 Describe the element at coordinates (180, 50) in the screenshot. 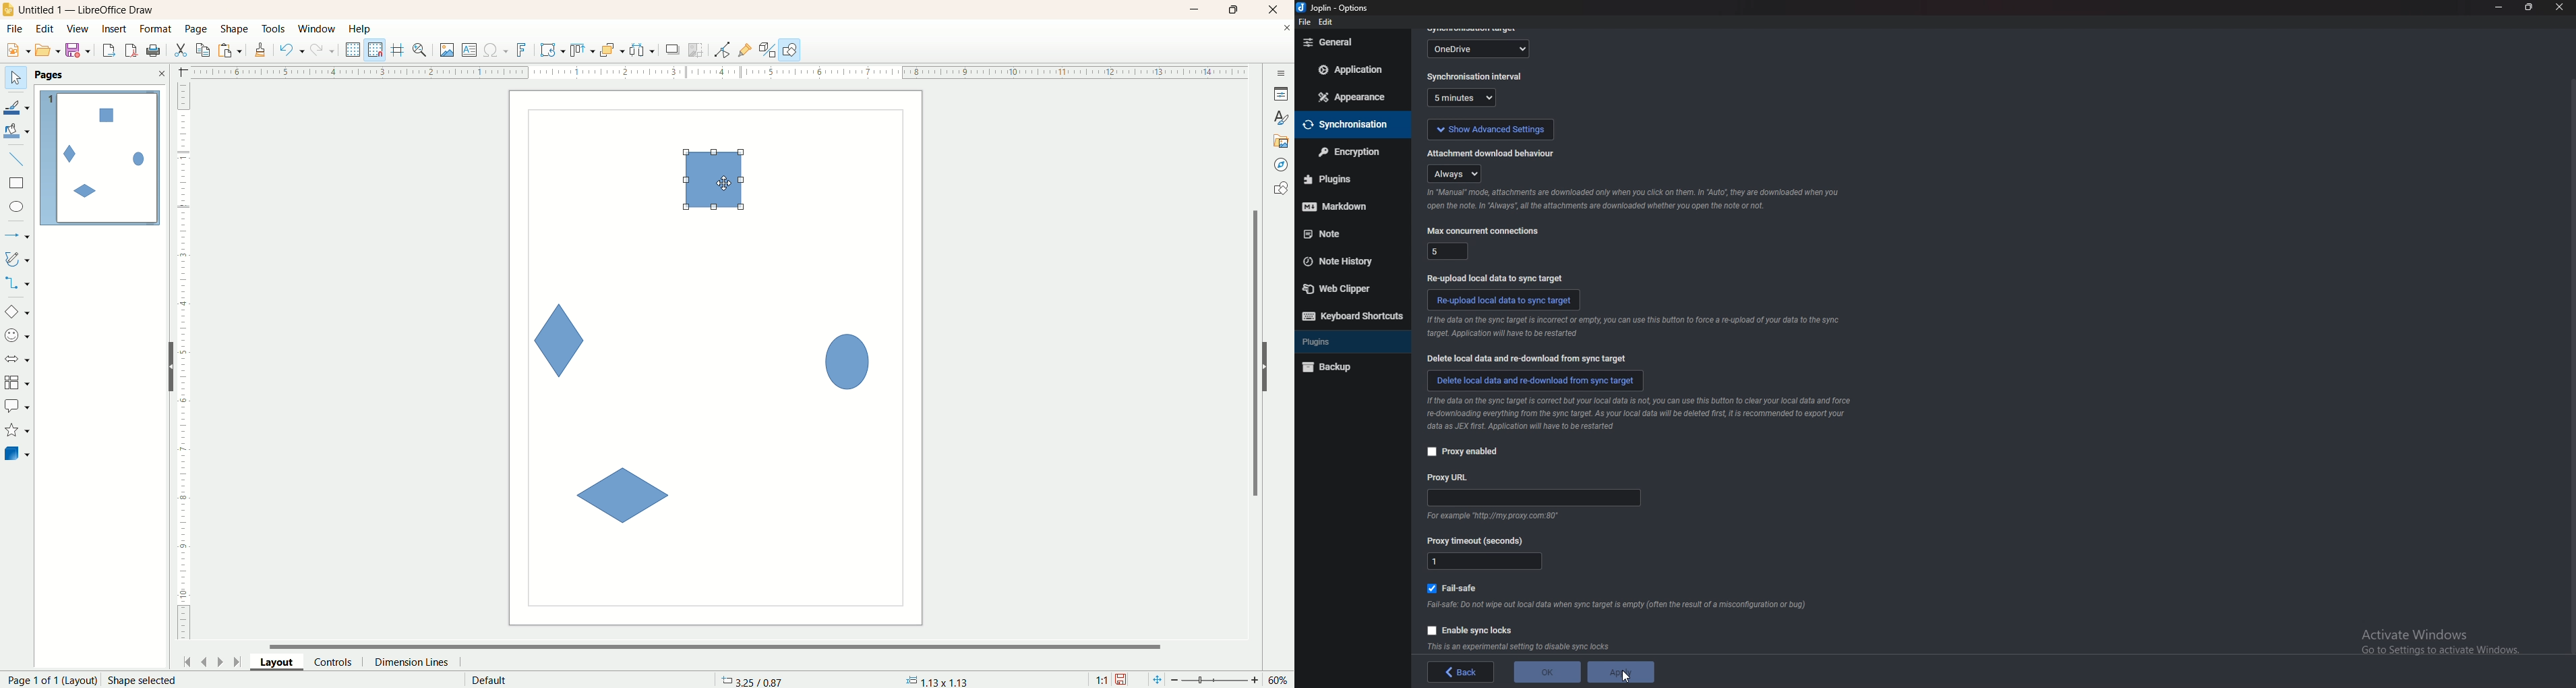

I see `cut` at that location.